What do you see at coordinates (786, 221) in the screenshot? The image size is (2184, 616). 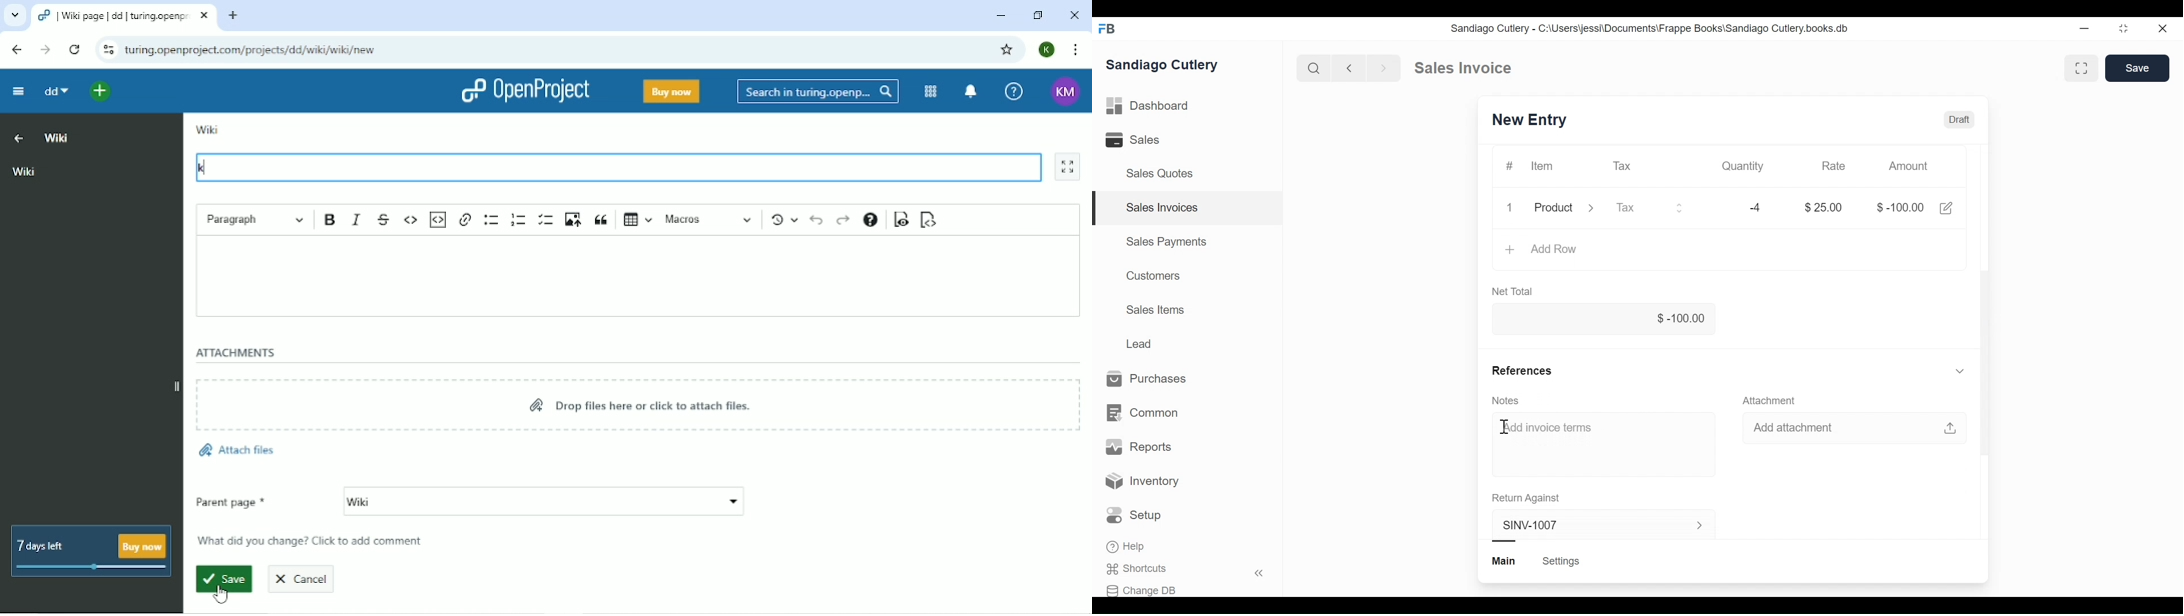 I see `Show local modifications` at bounding box center [786, 221].